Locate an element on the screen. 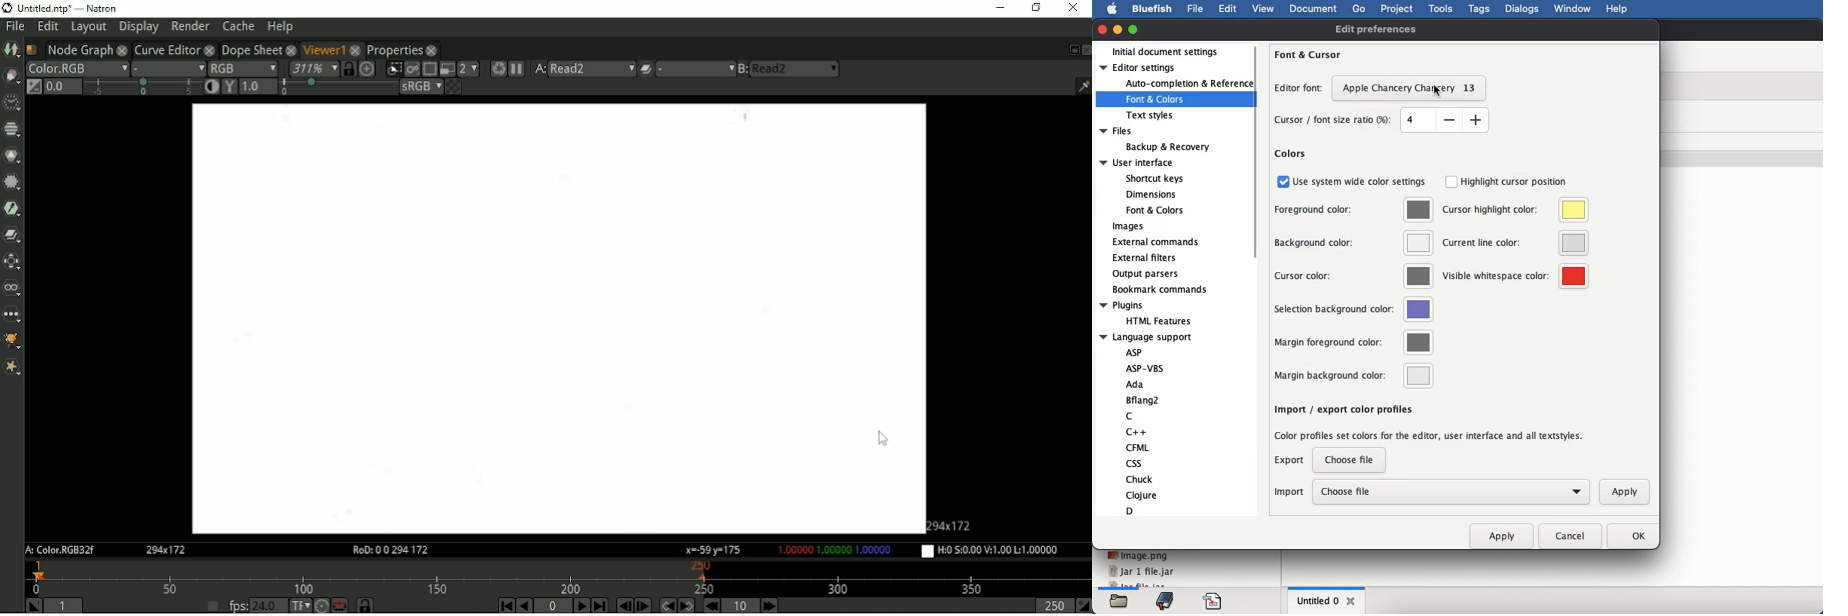 This screenshot has width=1848, height=616. export is located at coordinates (1291, 463).